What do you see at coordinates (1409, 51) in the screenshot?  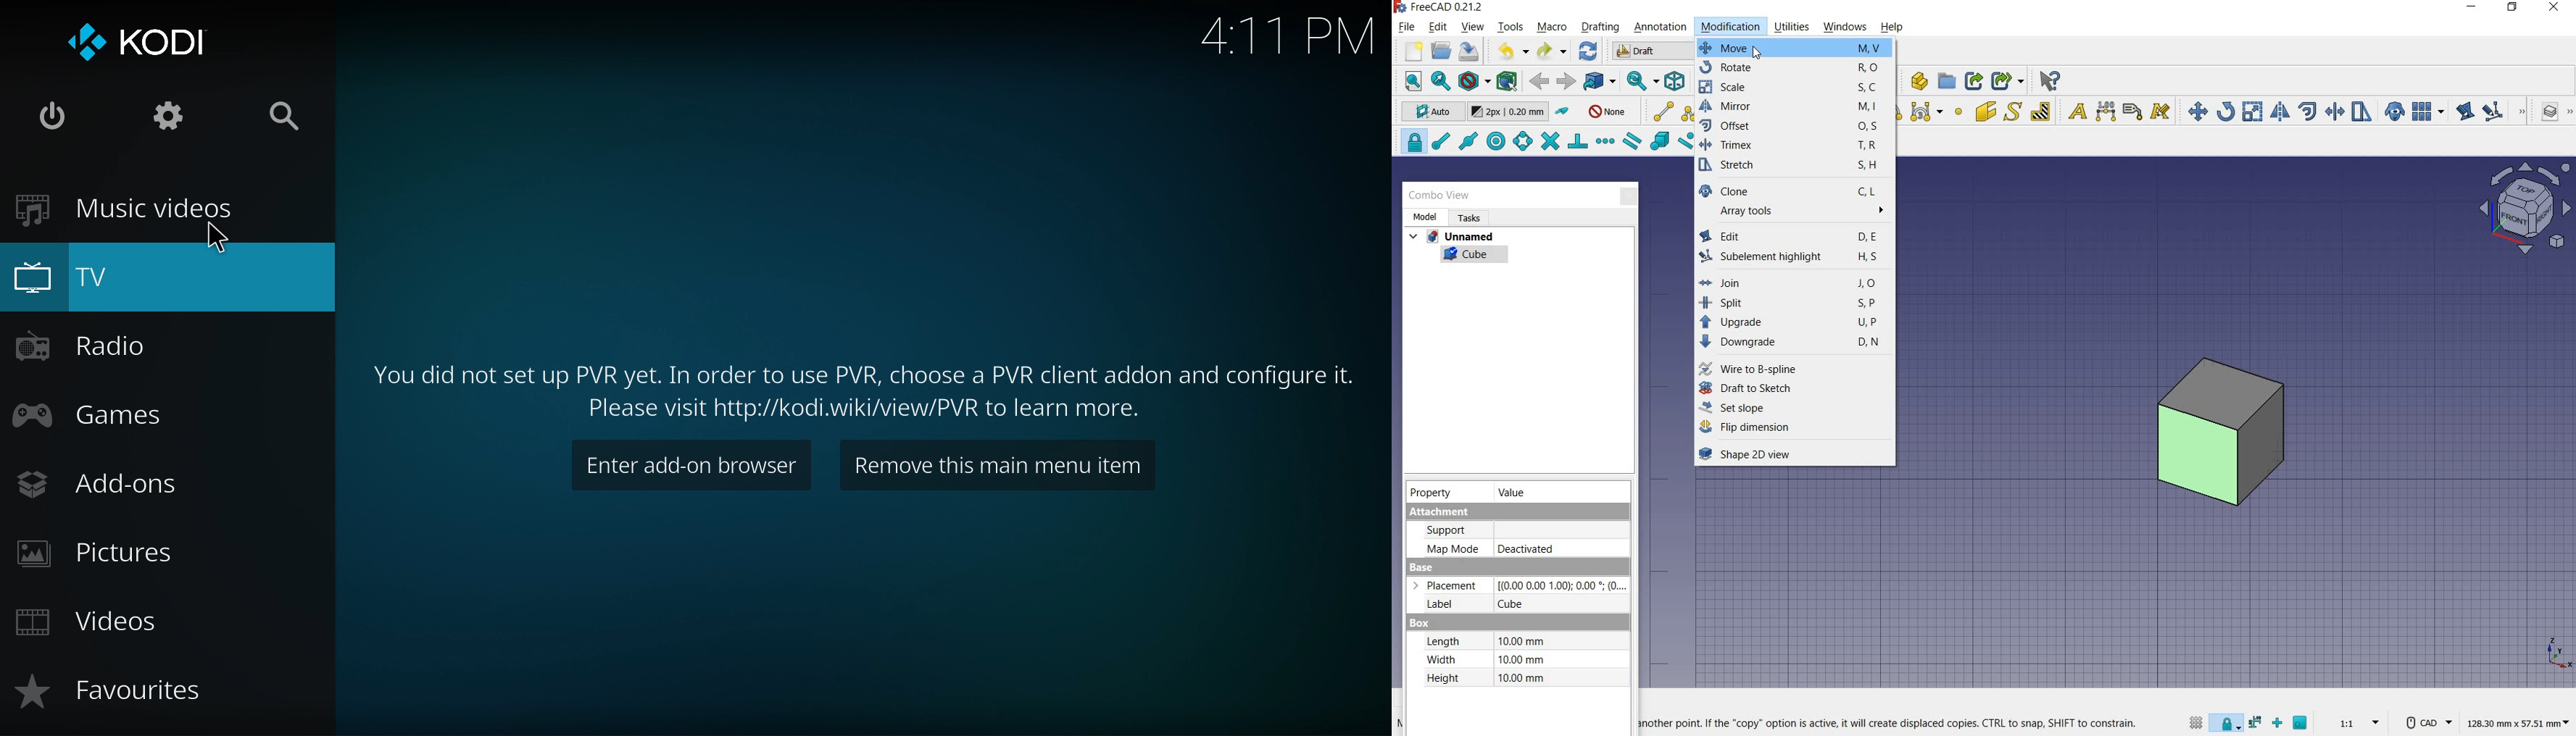 I see `new` at bounding box center [1409, 51].